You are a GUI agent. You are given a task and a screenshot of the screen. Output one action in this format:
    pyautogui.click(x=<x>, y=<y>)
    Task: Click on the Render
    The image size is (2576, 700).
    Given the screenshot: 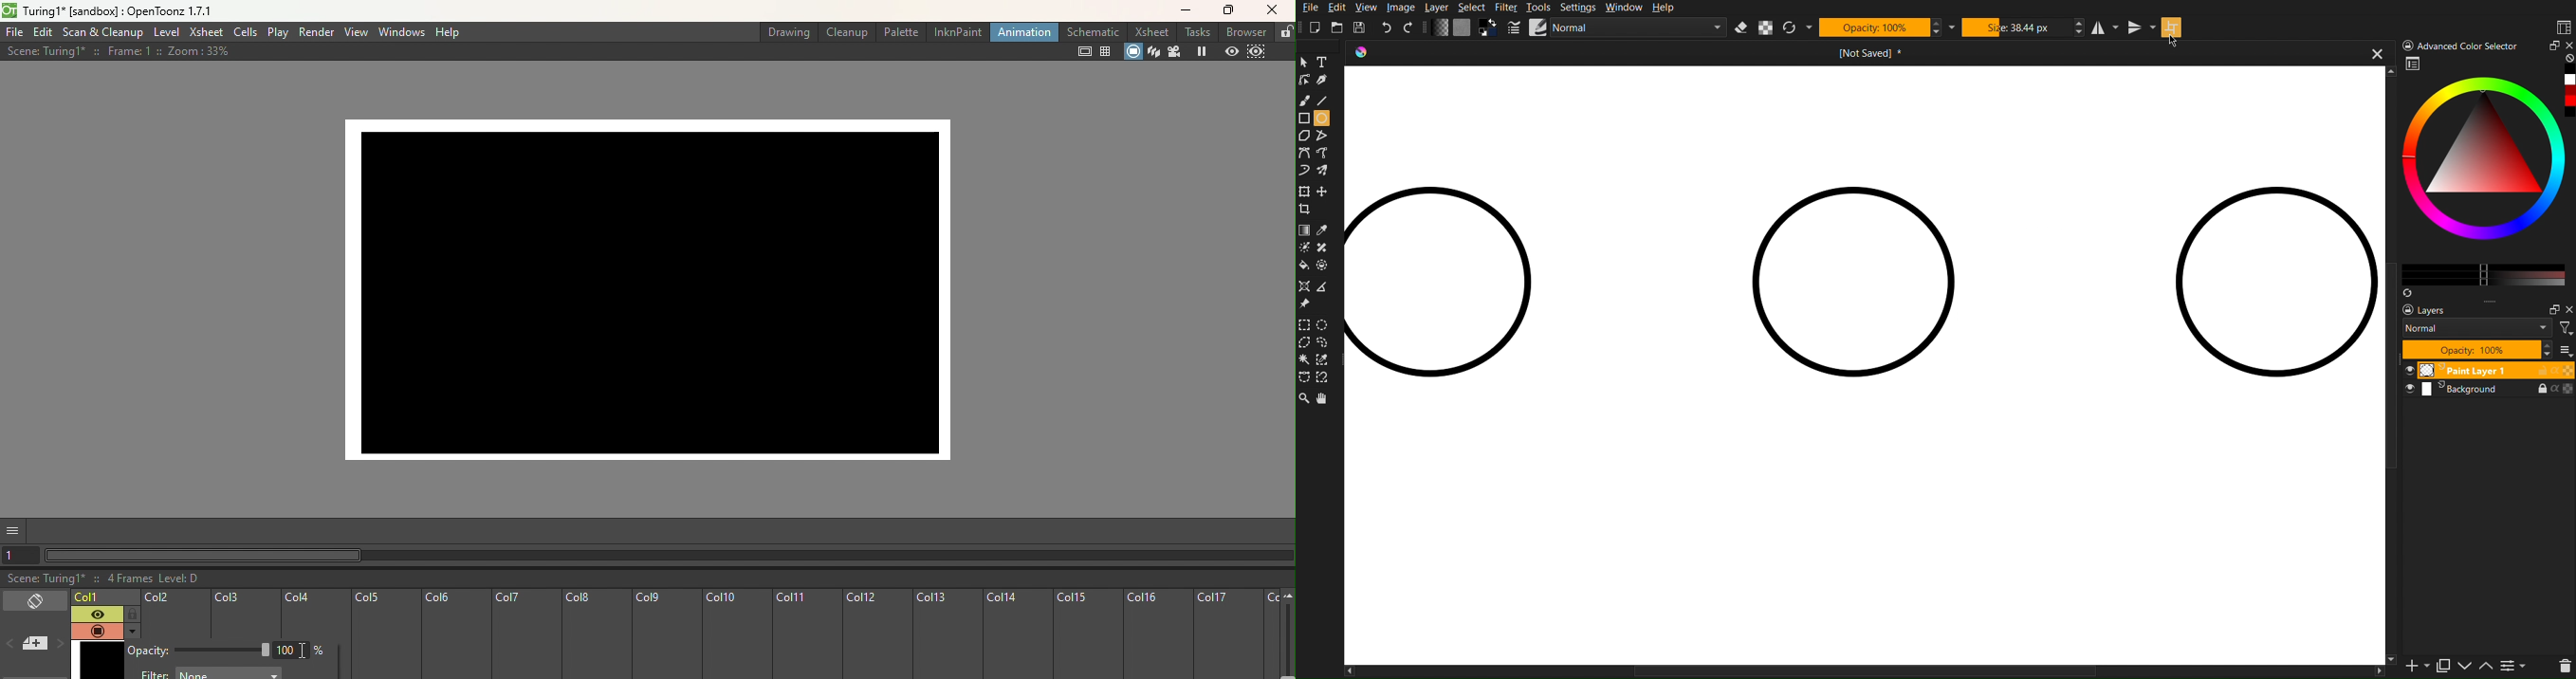 What is the action you would take?
    pyautogui.click(x=317, y=32)
    